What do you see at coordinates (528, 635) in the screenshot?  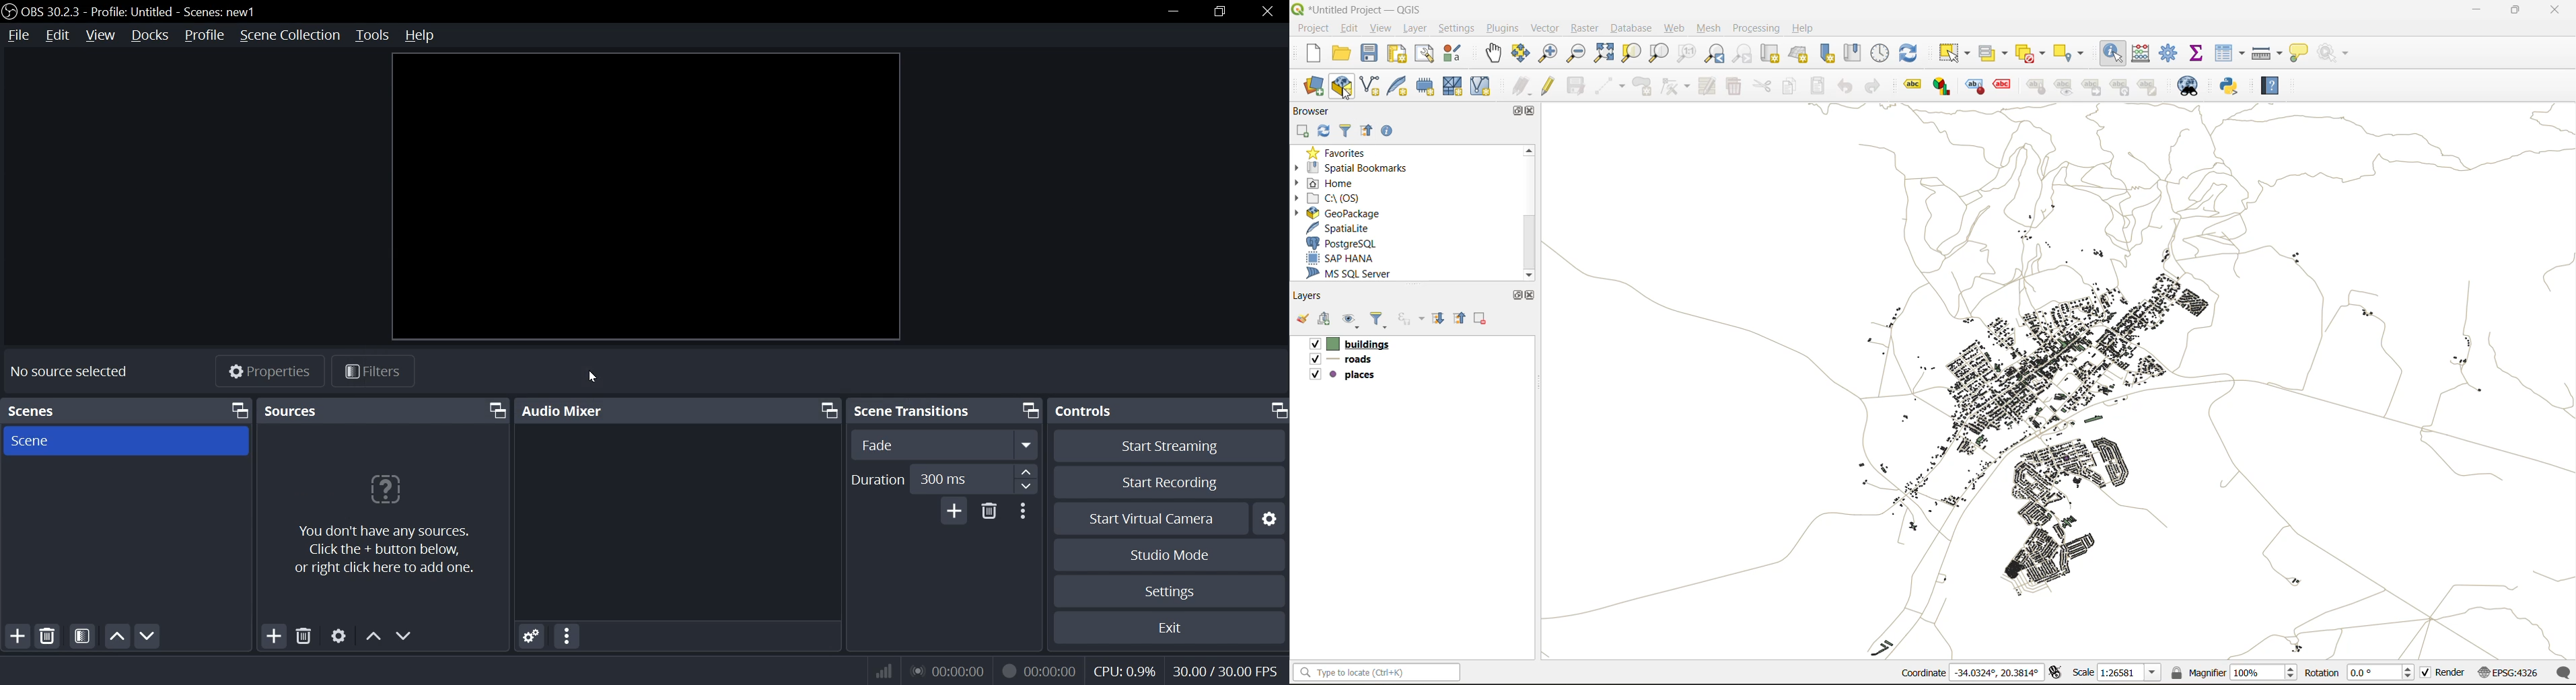 I see `settings` at bounding box center [528, 635].